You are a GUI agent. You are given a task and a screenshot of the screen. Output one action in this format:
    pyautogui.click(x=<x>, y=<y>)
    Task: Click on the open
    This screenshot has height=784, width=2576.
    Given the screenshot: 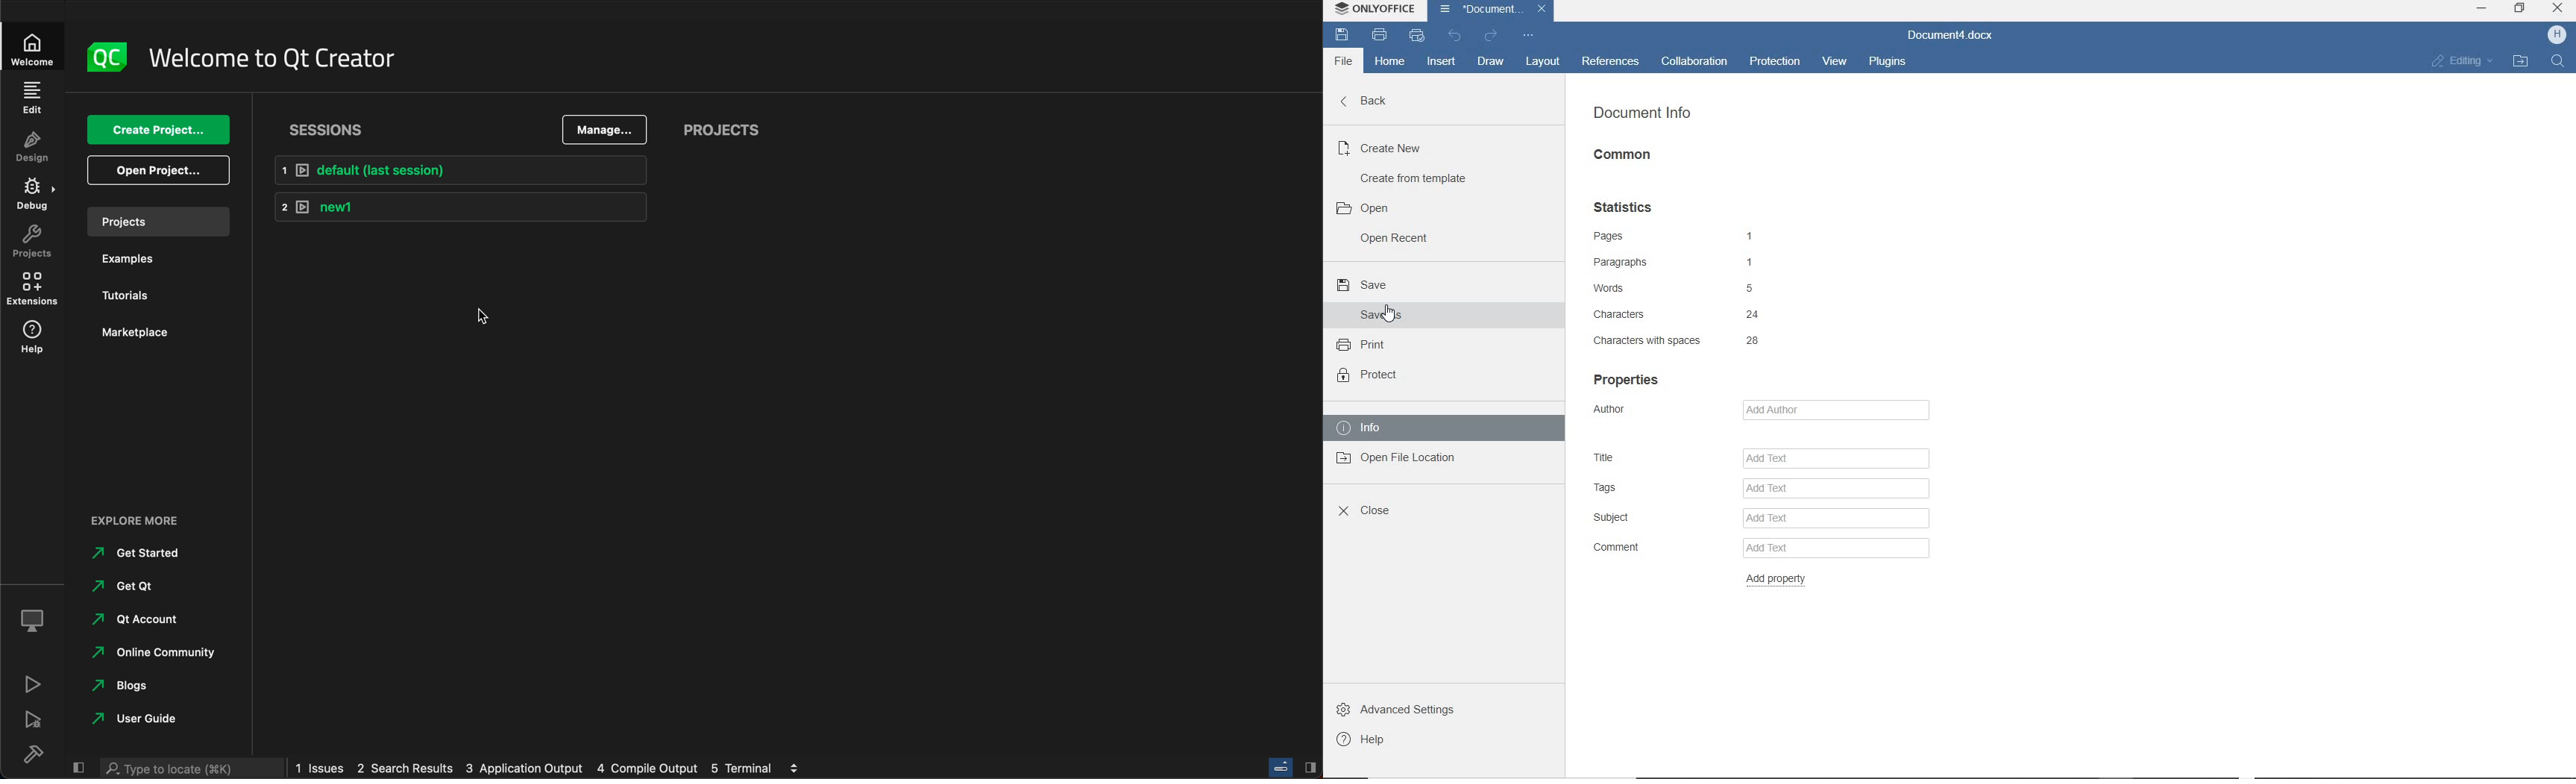 What is the action you would take?
    pyautogui.click(x=1362, y=207)
    